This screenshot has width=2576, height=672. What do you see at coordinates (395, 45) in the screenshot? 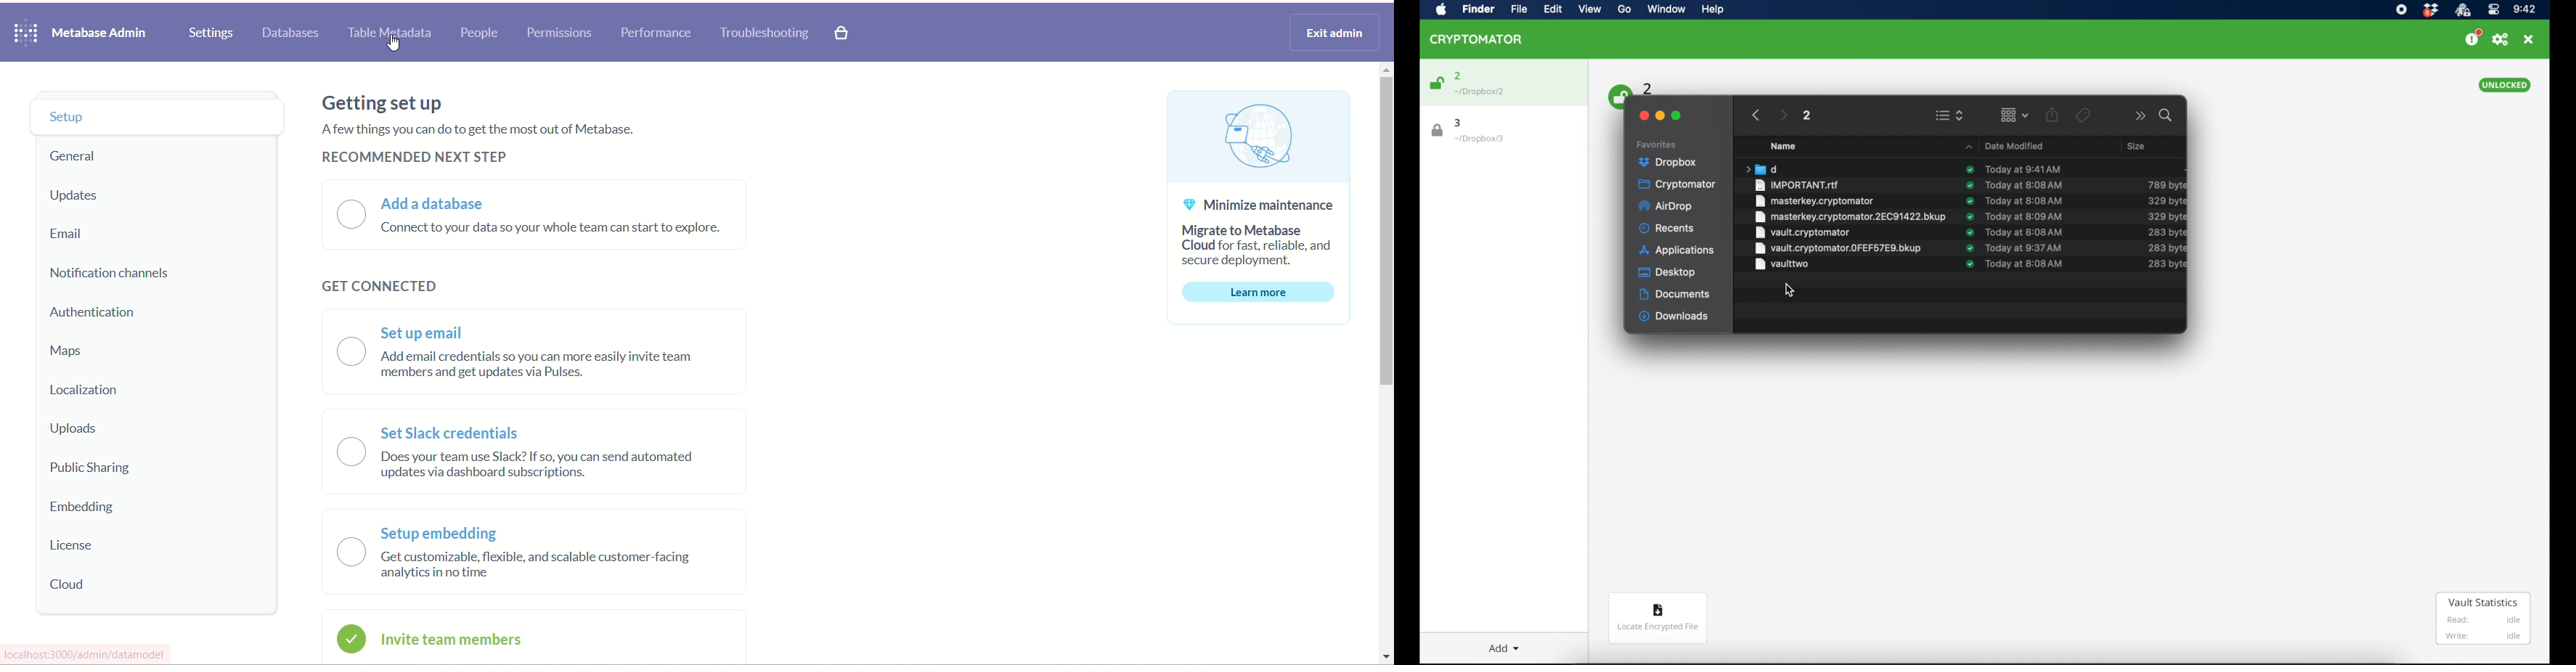
I see `Cursor` at bounding box center [395, 45].